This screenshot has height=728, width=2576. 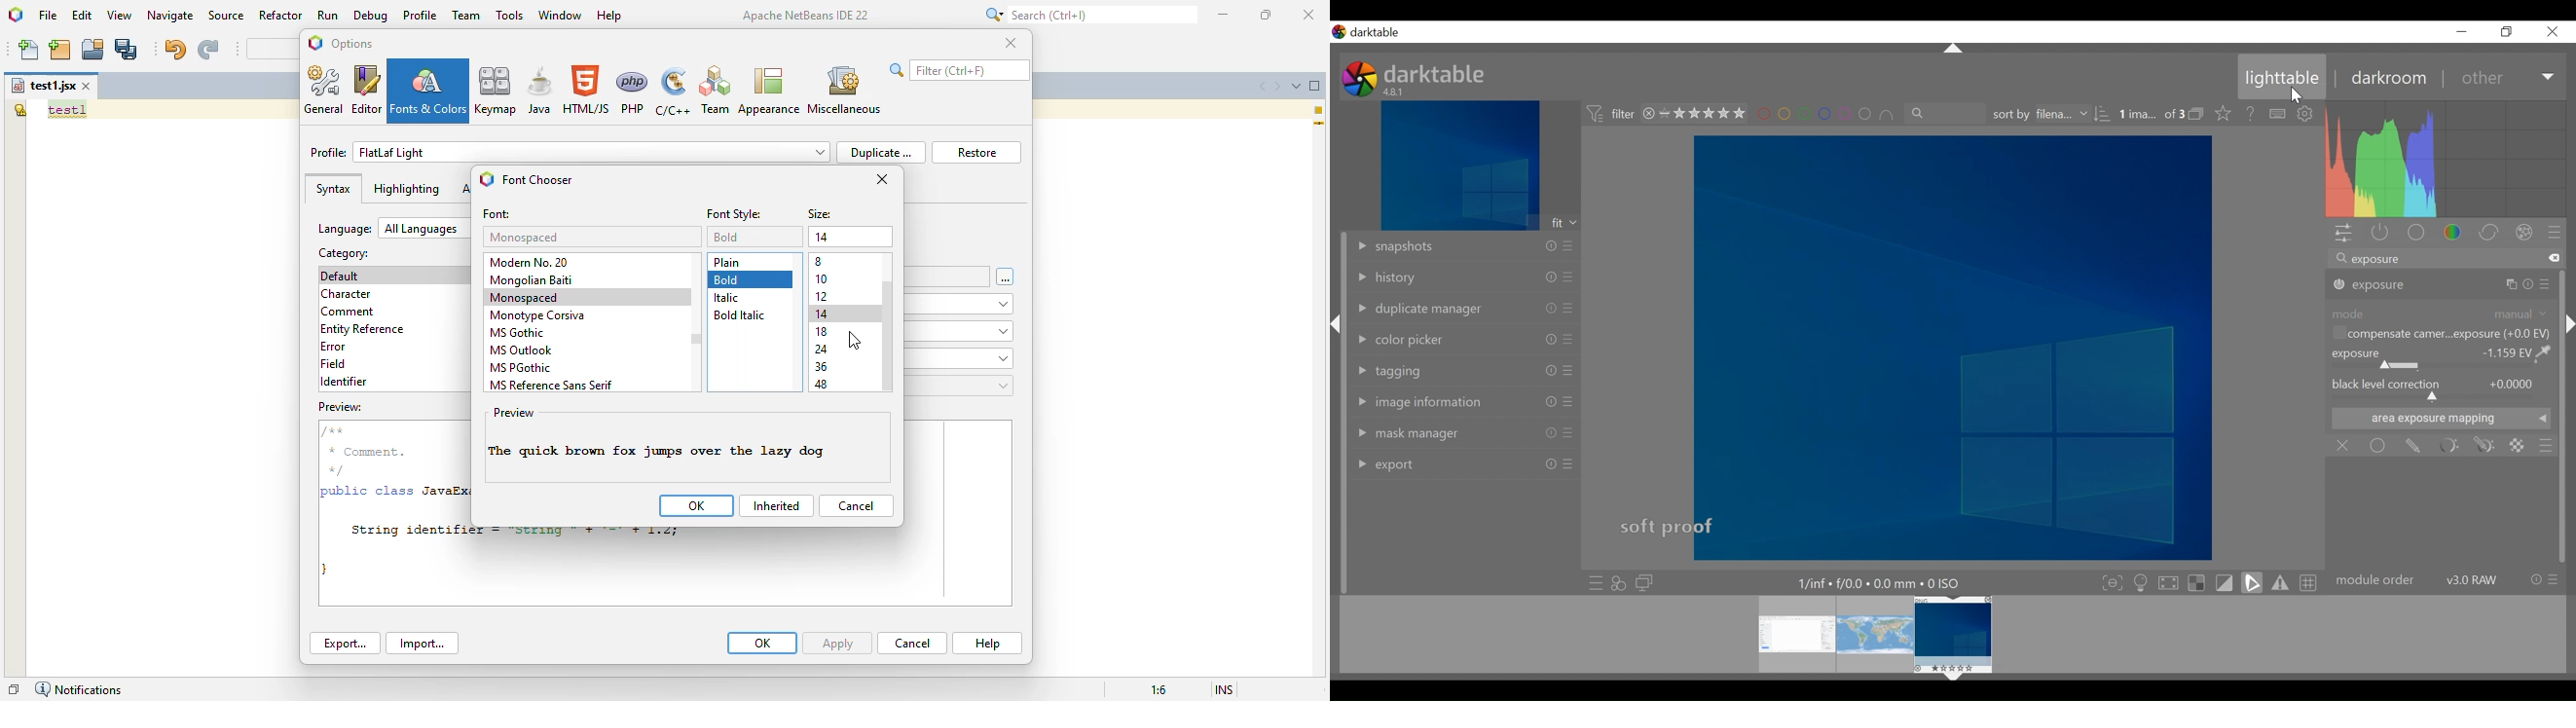 What do you see at coordinates (429, 91) in the screenshot?
I see `fonts & colors` at bounding box center [429, 91].